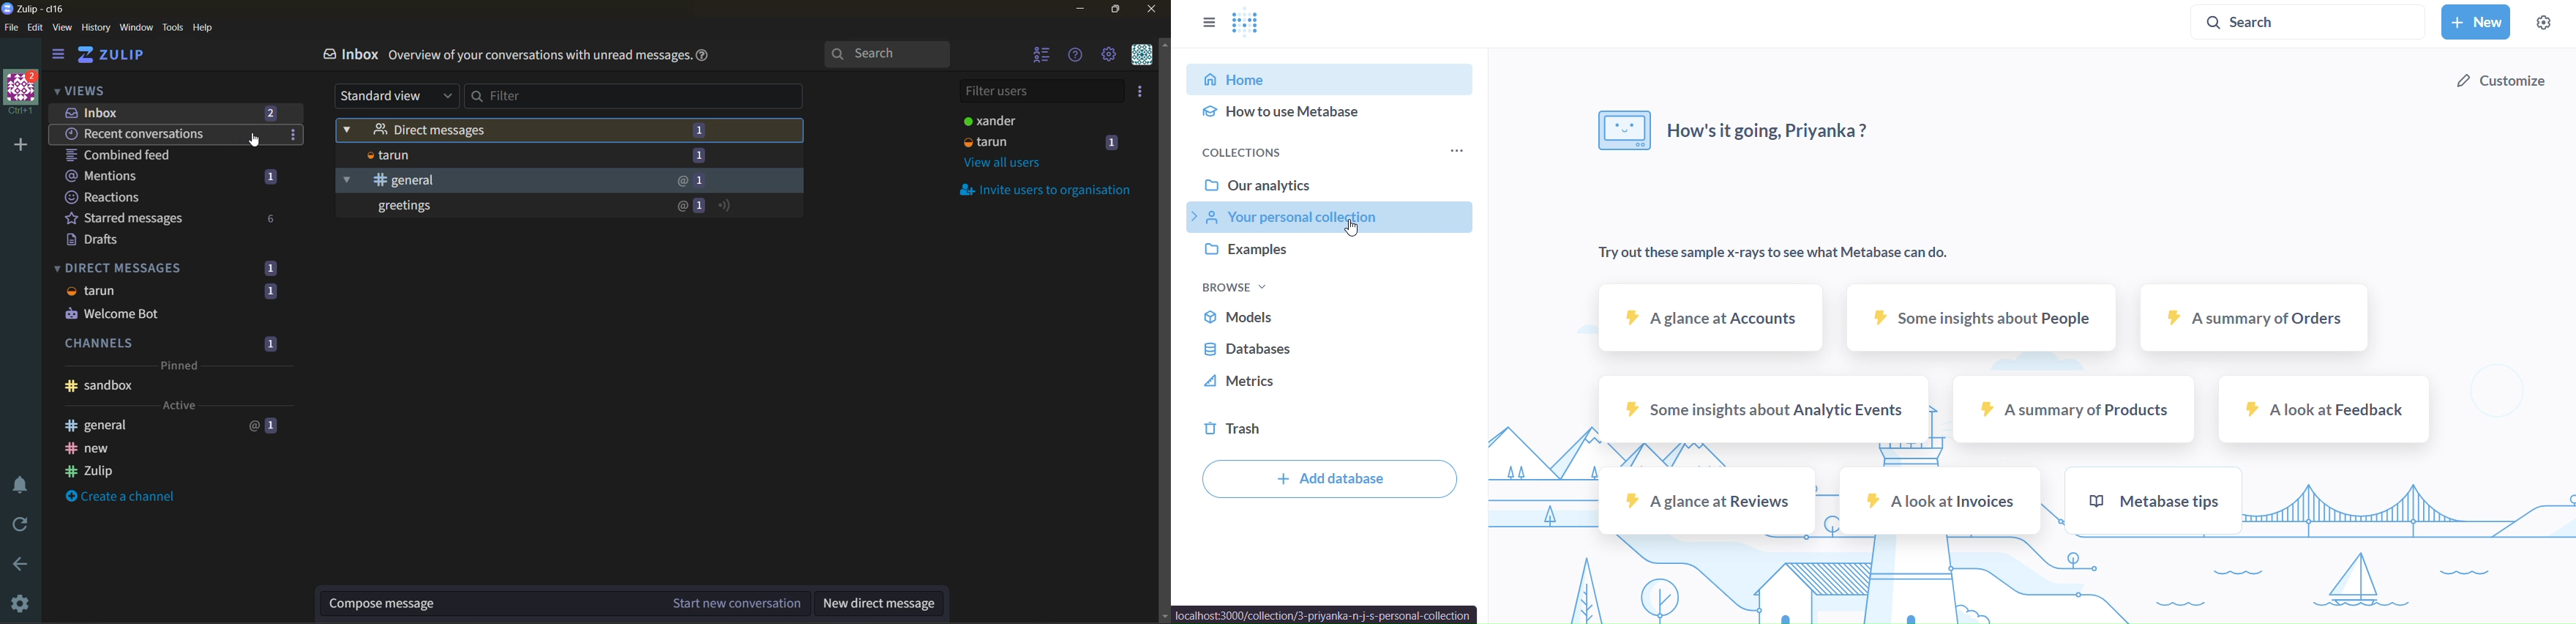  Describe the element at coordinates (146, 134) in the screenshot. I see `recent conversations` at that location.